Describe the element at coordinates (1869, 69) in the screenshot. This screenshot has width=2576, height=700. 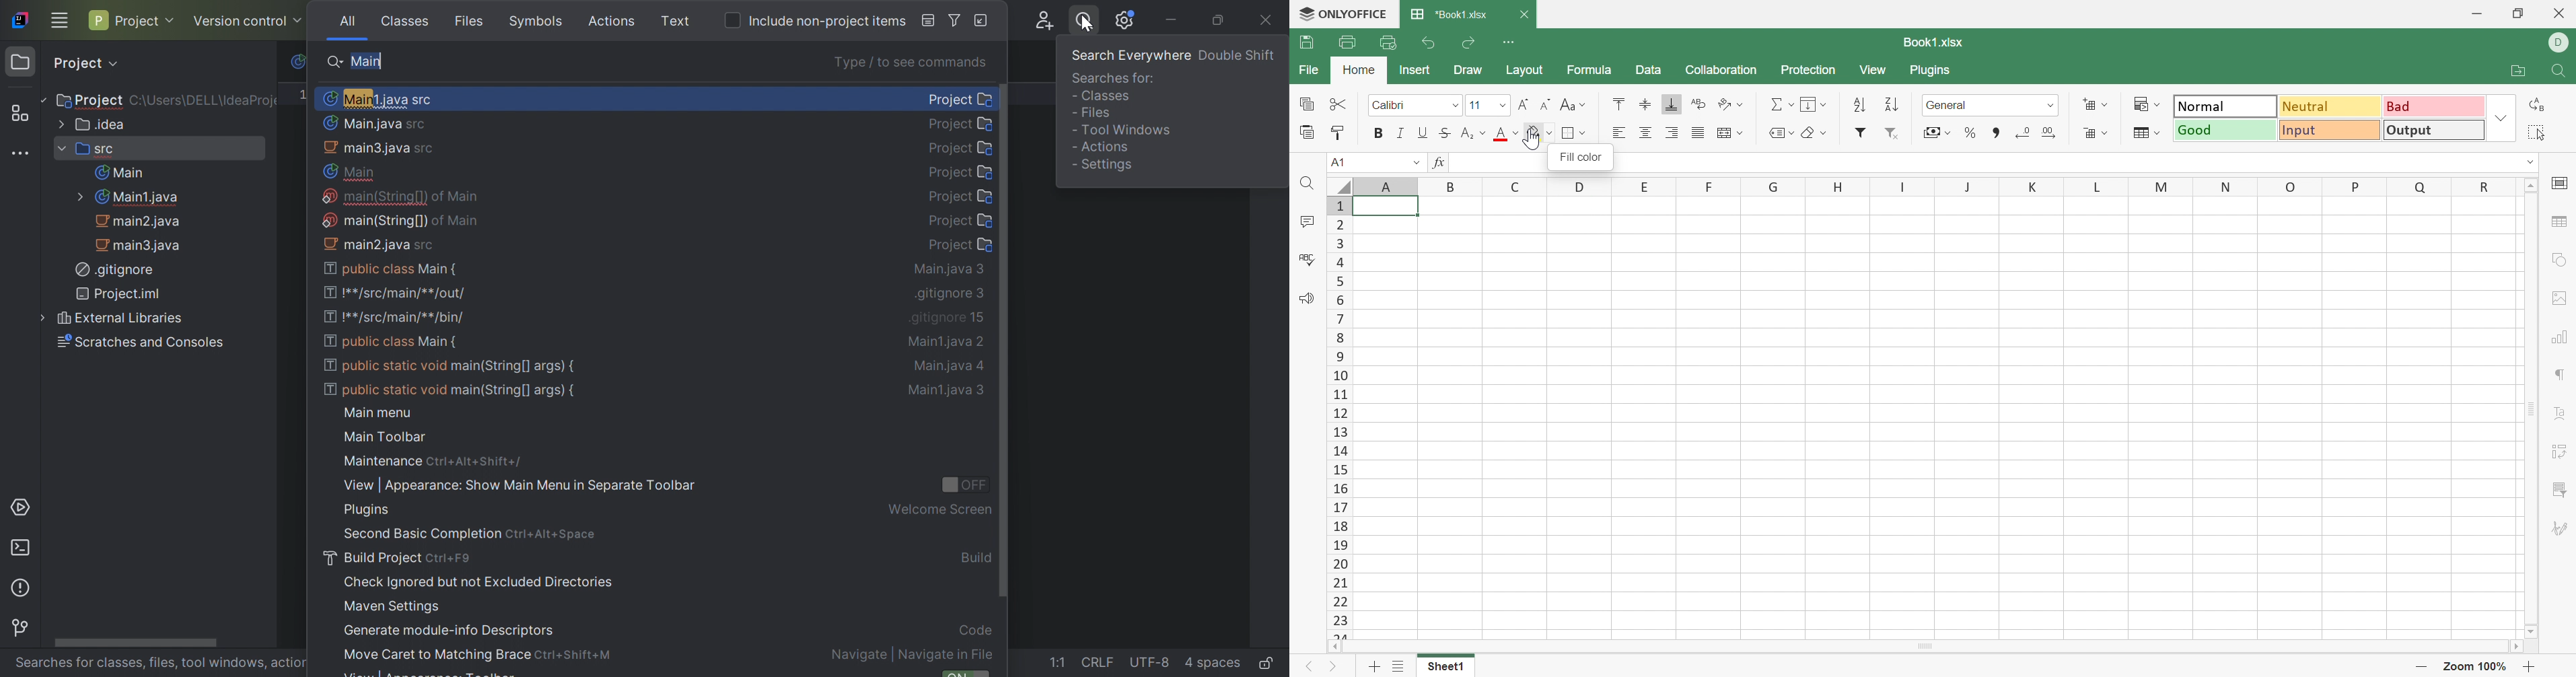
I see `View` at that location.